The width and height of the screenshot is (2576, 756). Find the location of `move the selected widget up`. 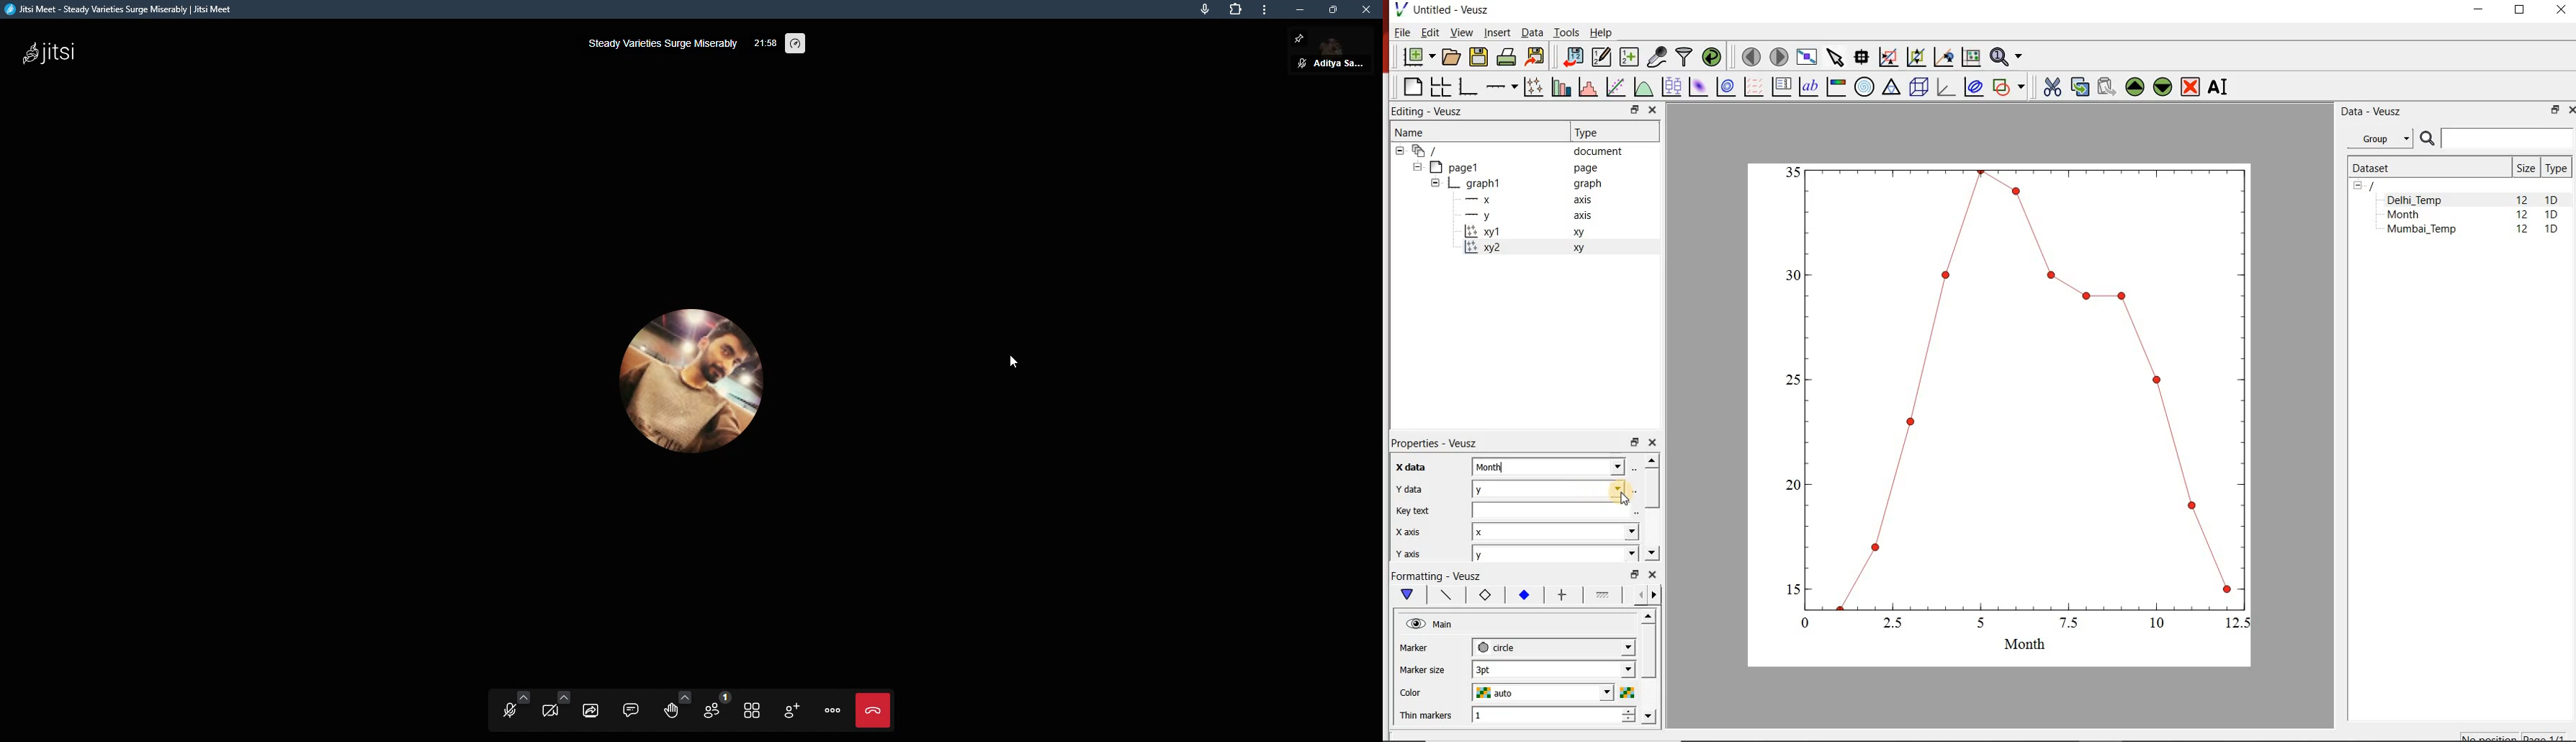

move the selected widget up is located at coordinates (2134, 87).